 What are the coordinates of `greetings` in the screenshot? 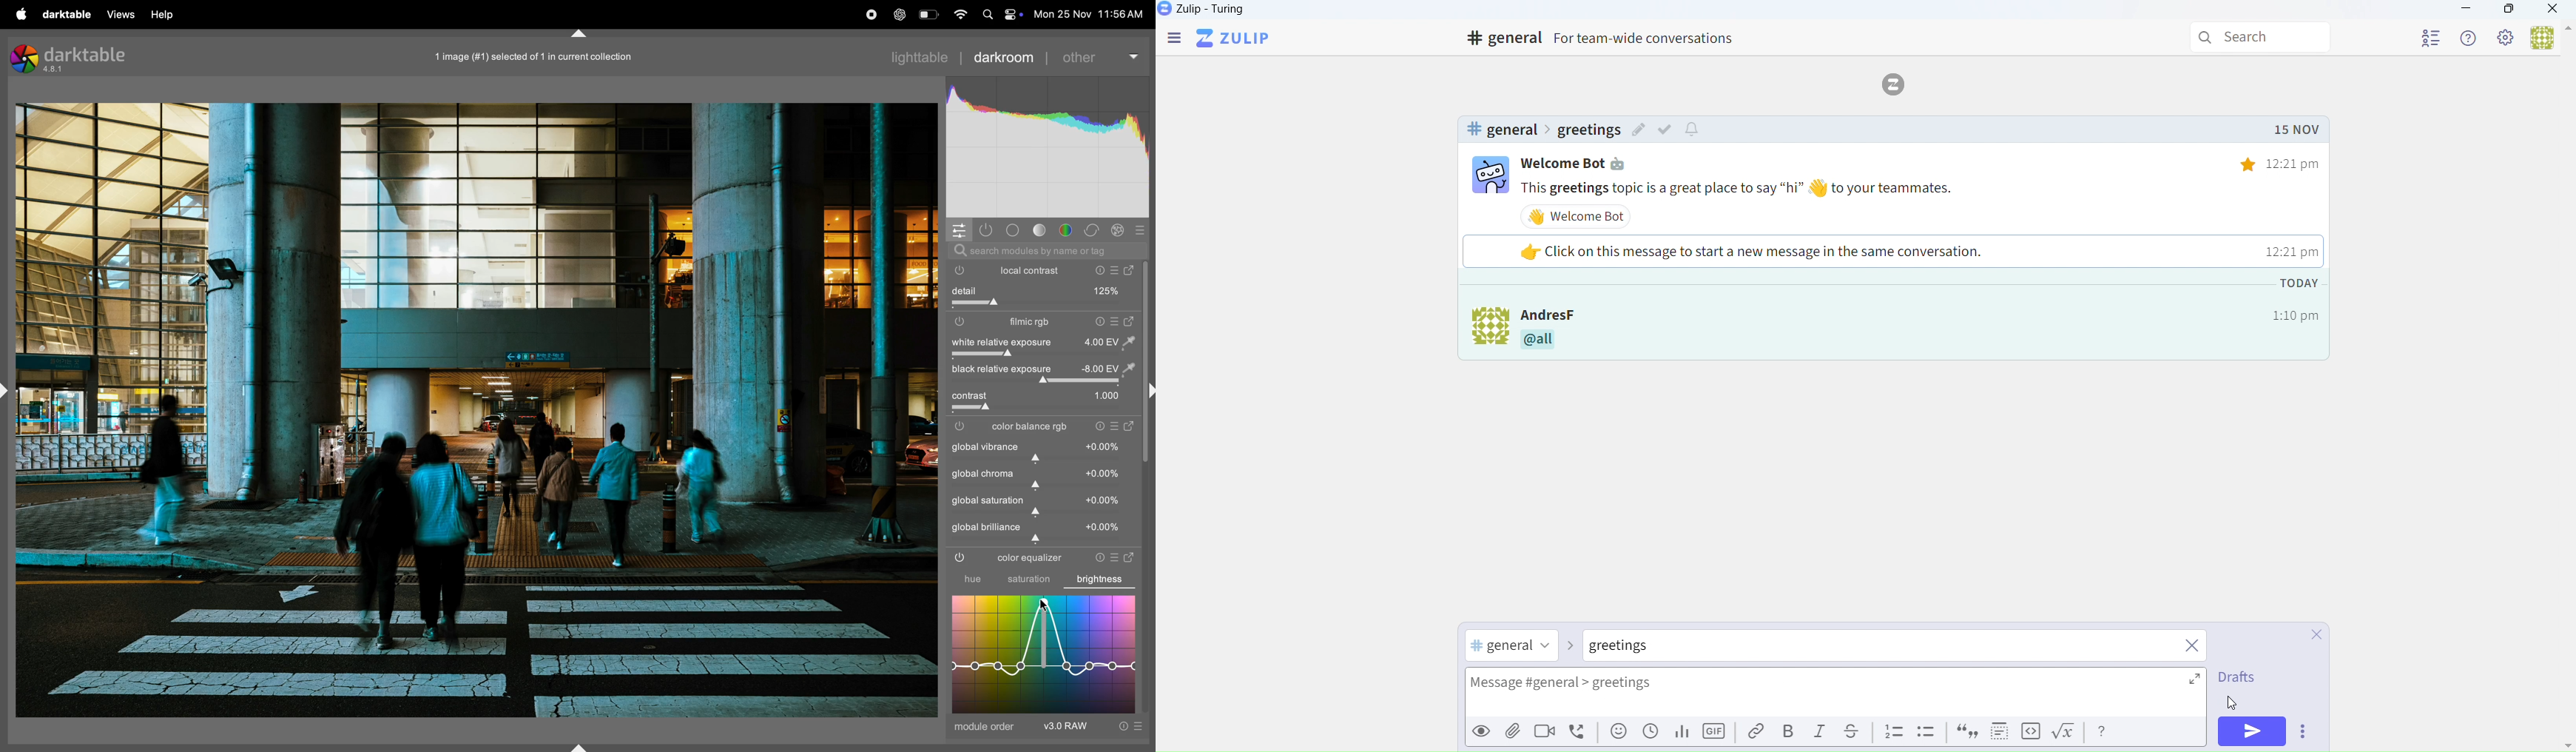 It's located at (1588, 130).